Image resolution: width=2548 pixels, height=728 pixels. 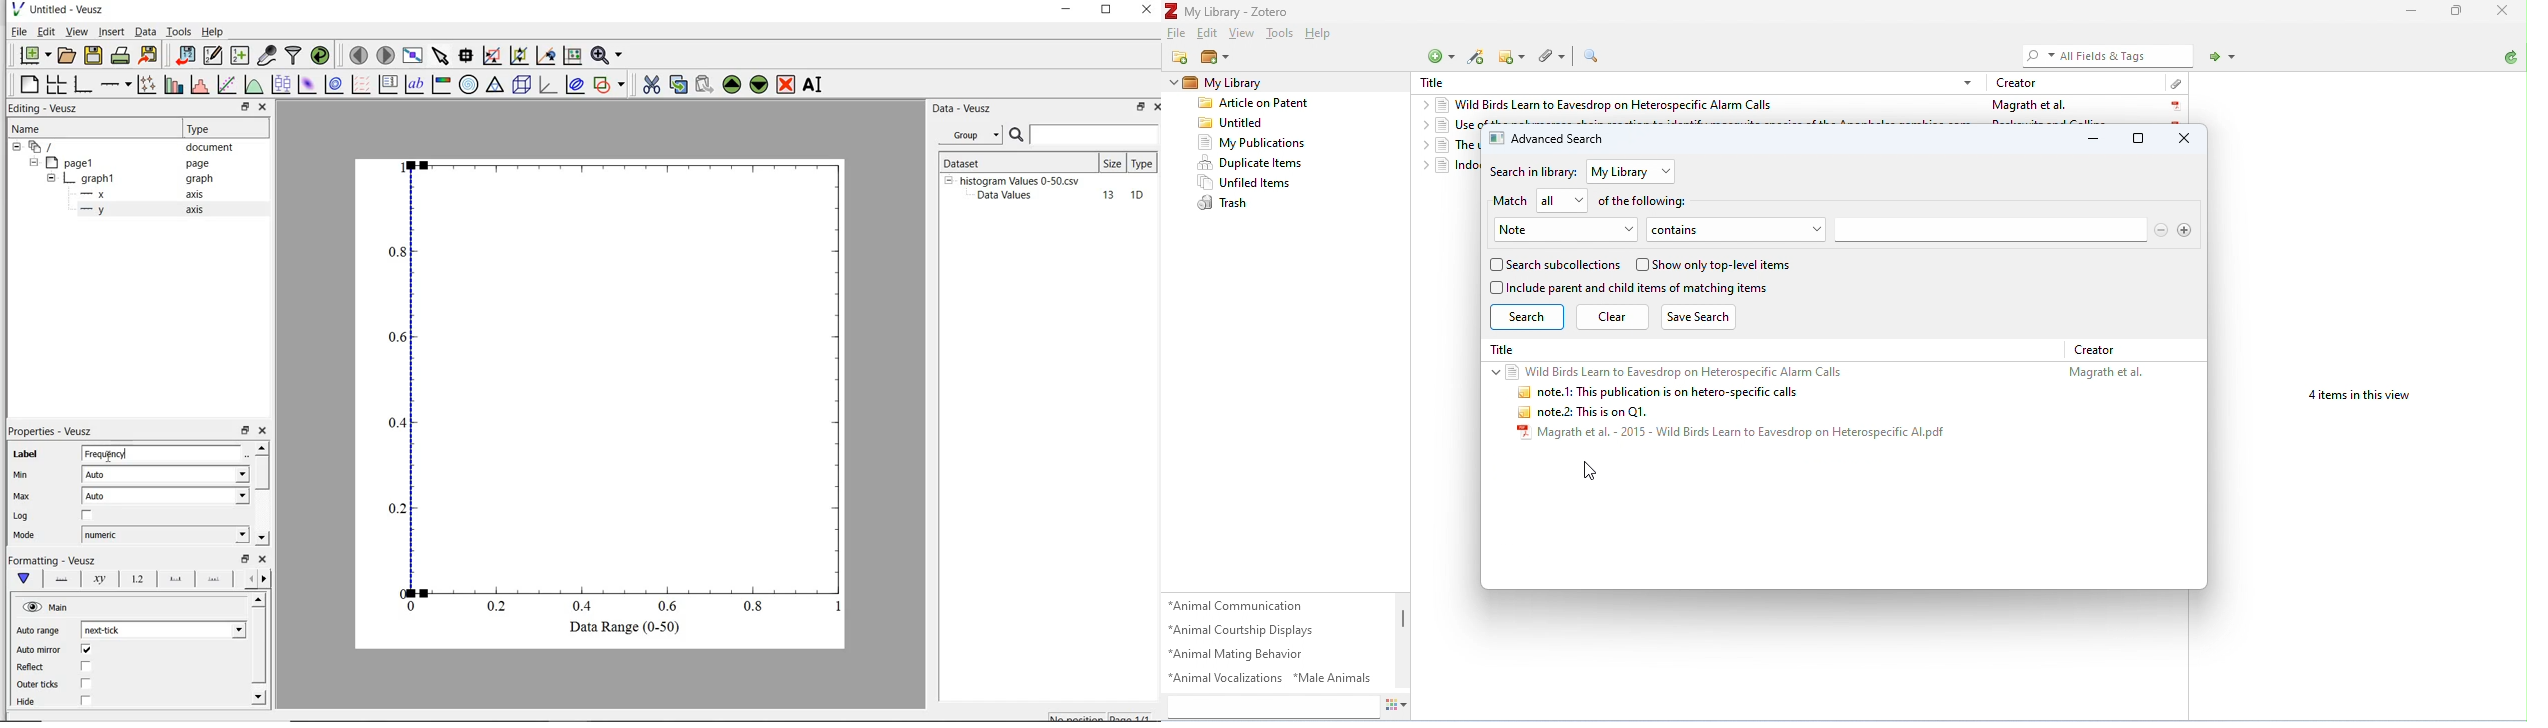 I want to click on close, so click(x=1147, y=10).